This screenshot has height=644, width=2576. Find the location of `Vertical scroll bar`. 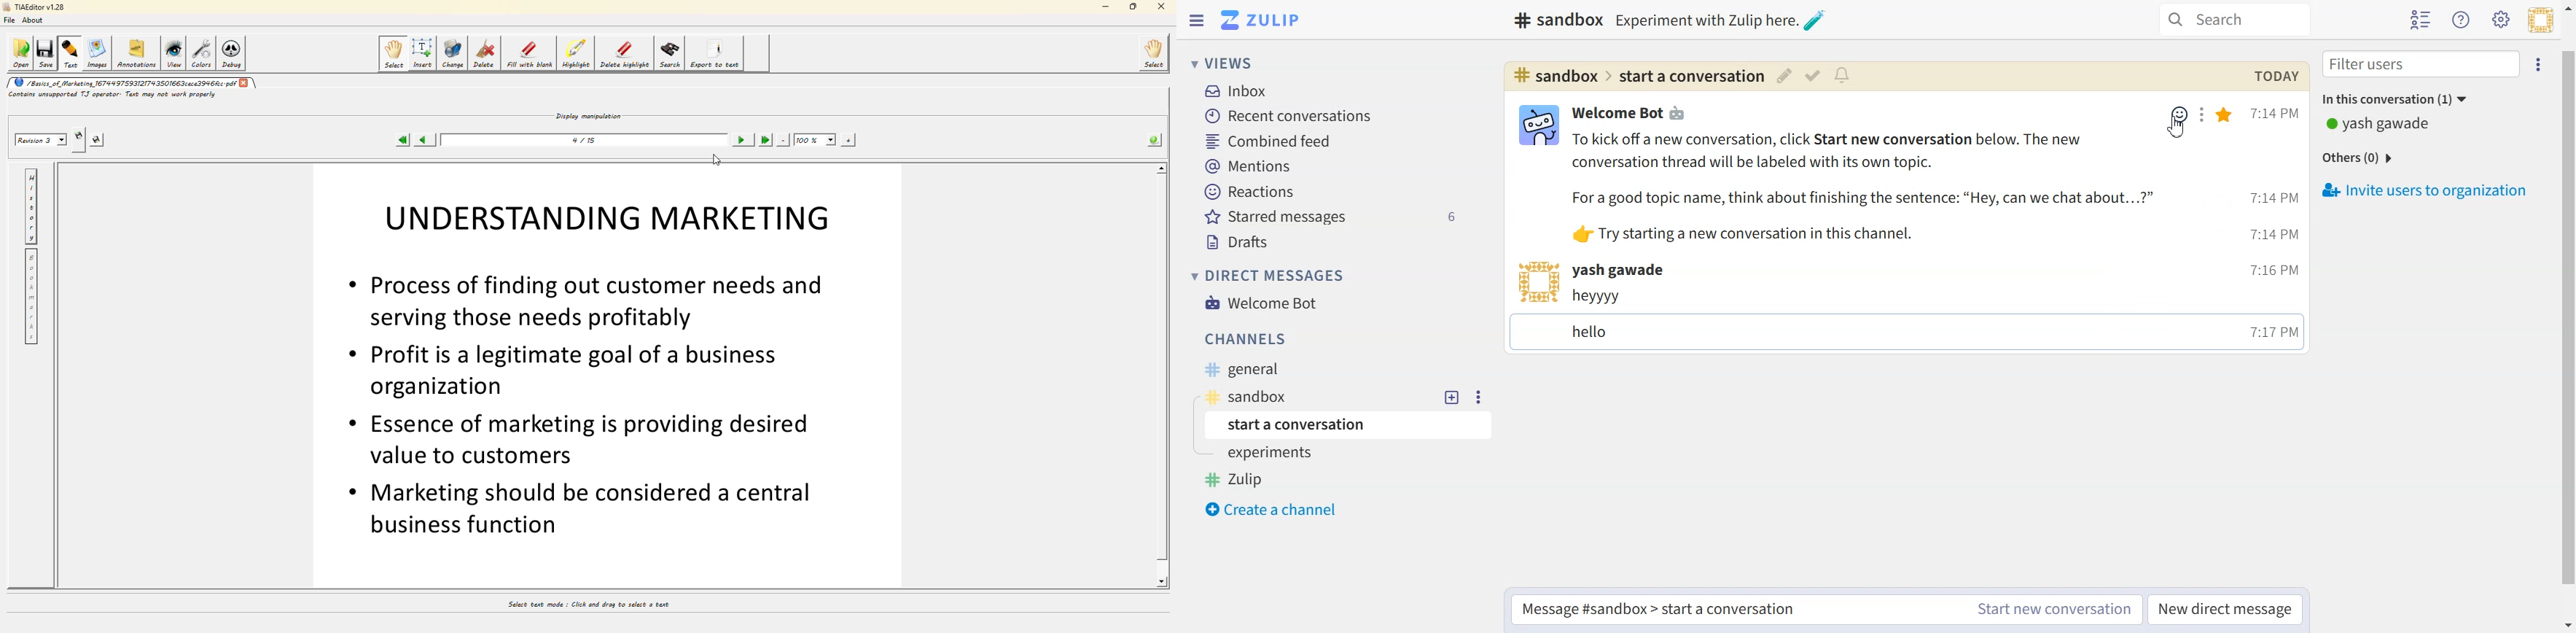

Vertical scroll bar is located at coordinates (2567, 316).